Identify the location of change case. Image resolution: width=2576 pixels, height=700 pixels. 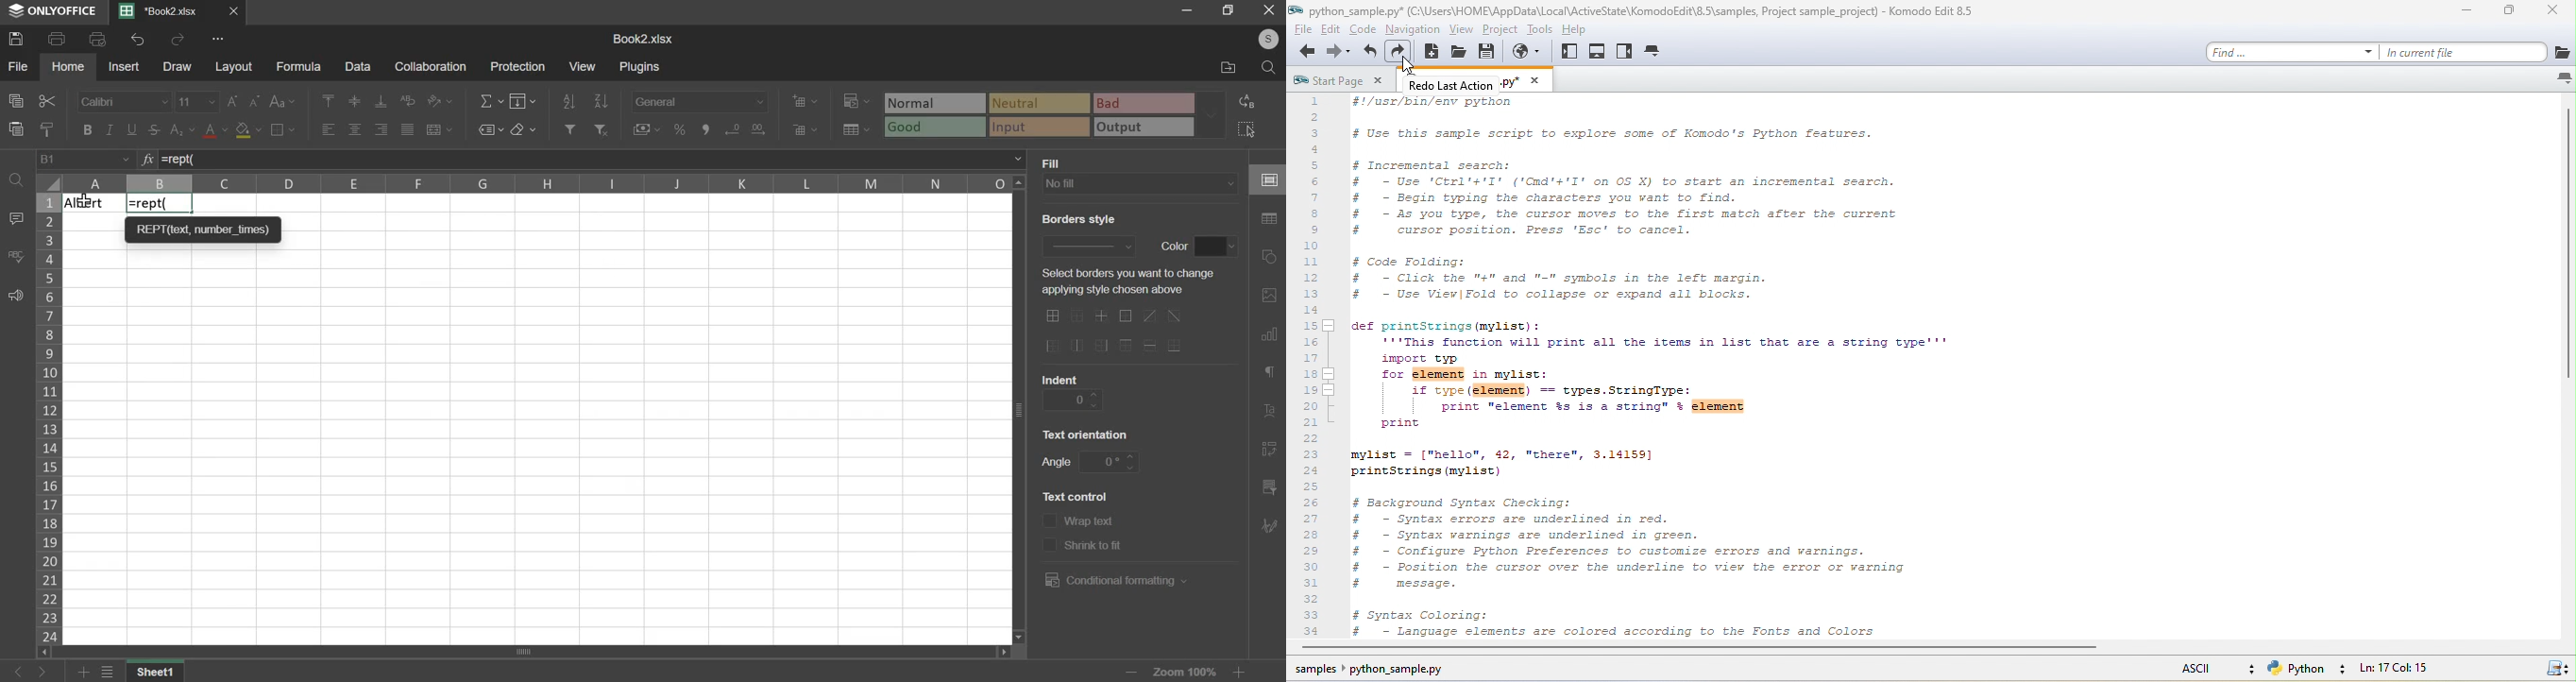
(283, 102).